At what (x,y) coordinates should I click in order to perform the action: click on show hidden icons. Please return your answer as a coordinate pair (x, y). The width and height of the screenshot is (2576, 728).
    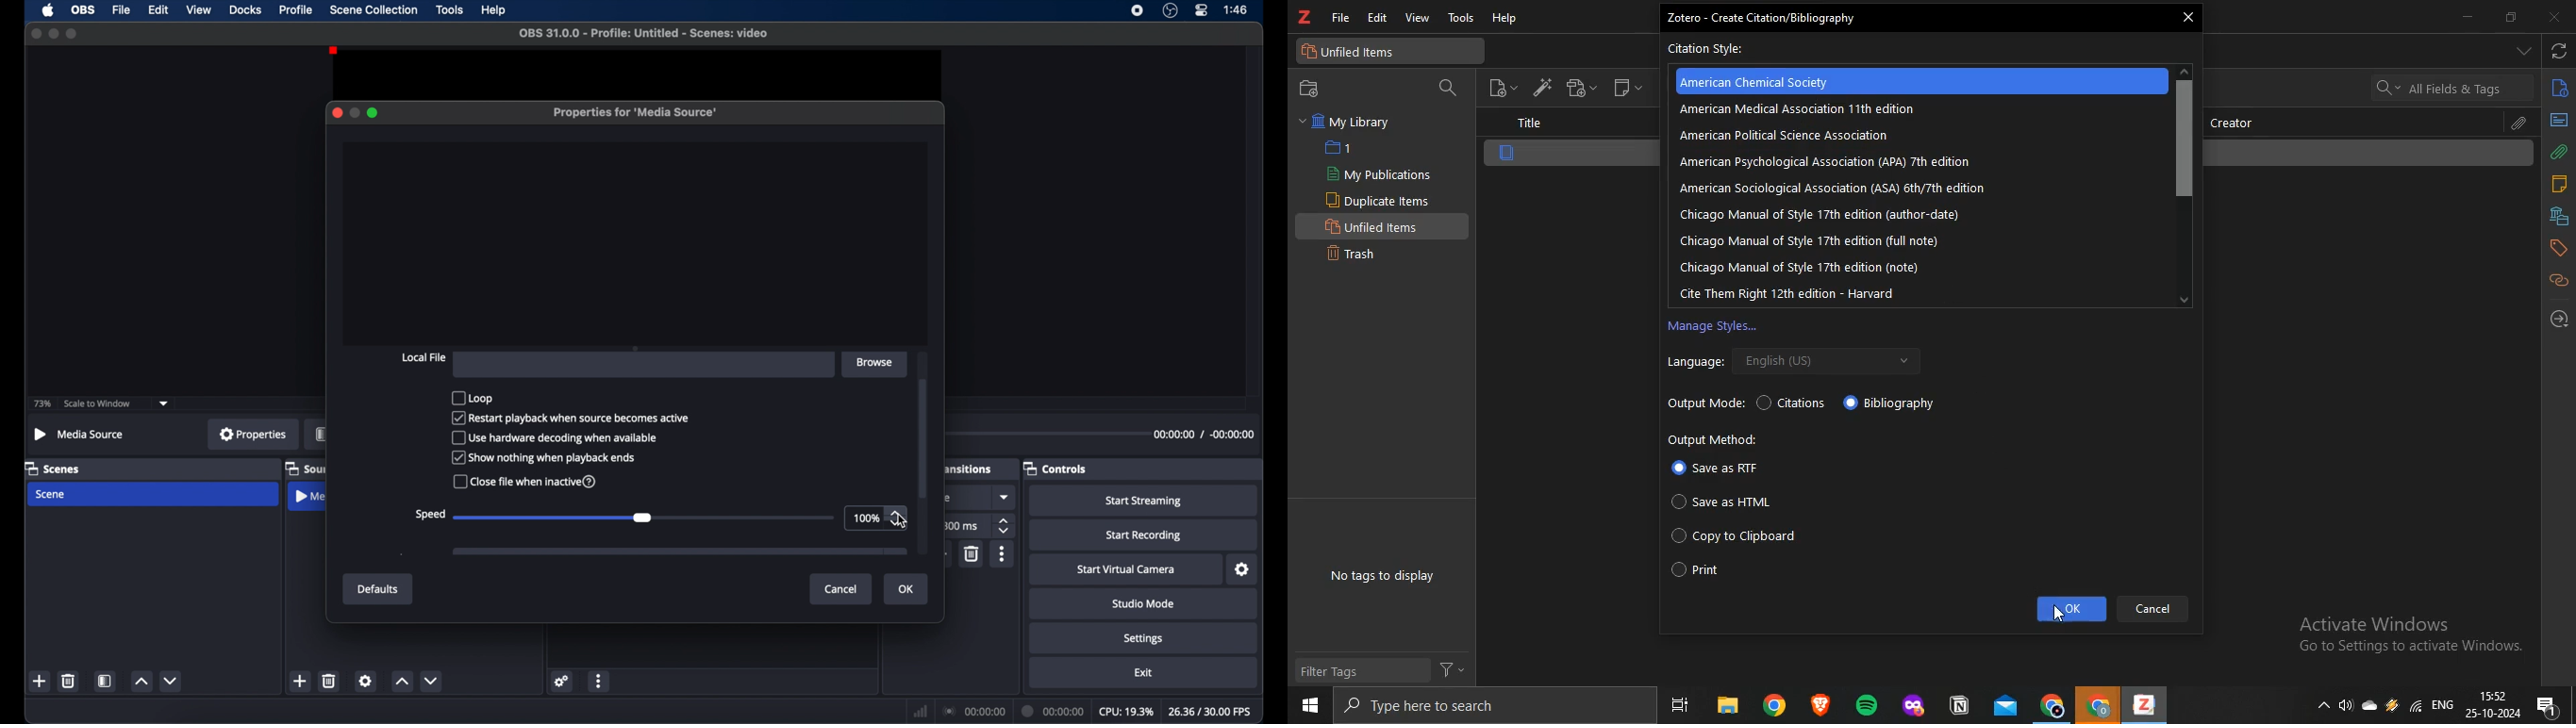
    Looking at the image, I should click on (2320, 703).